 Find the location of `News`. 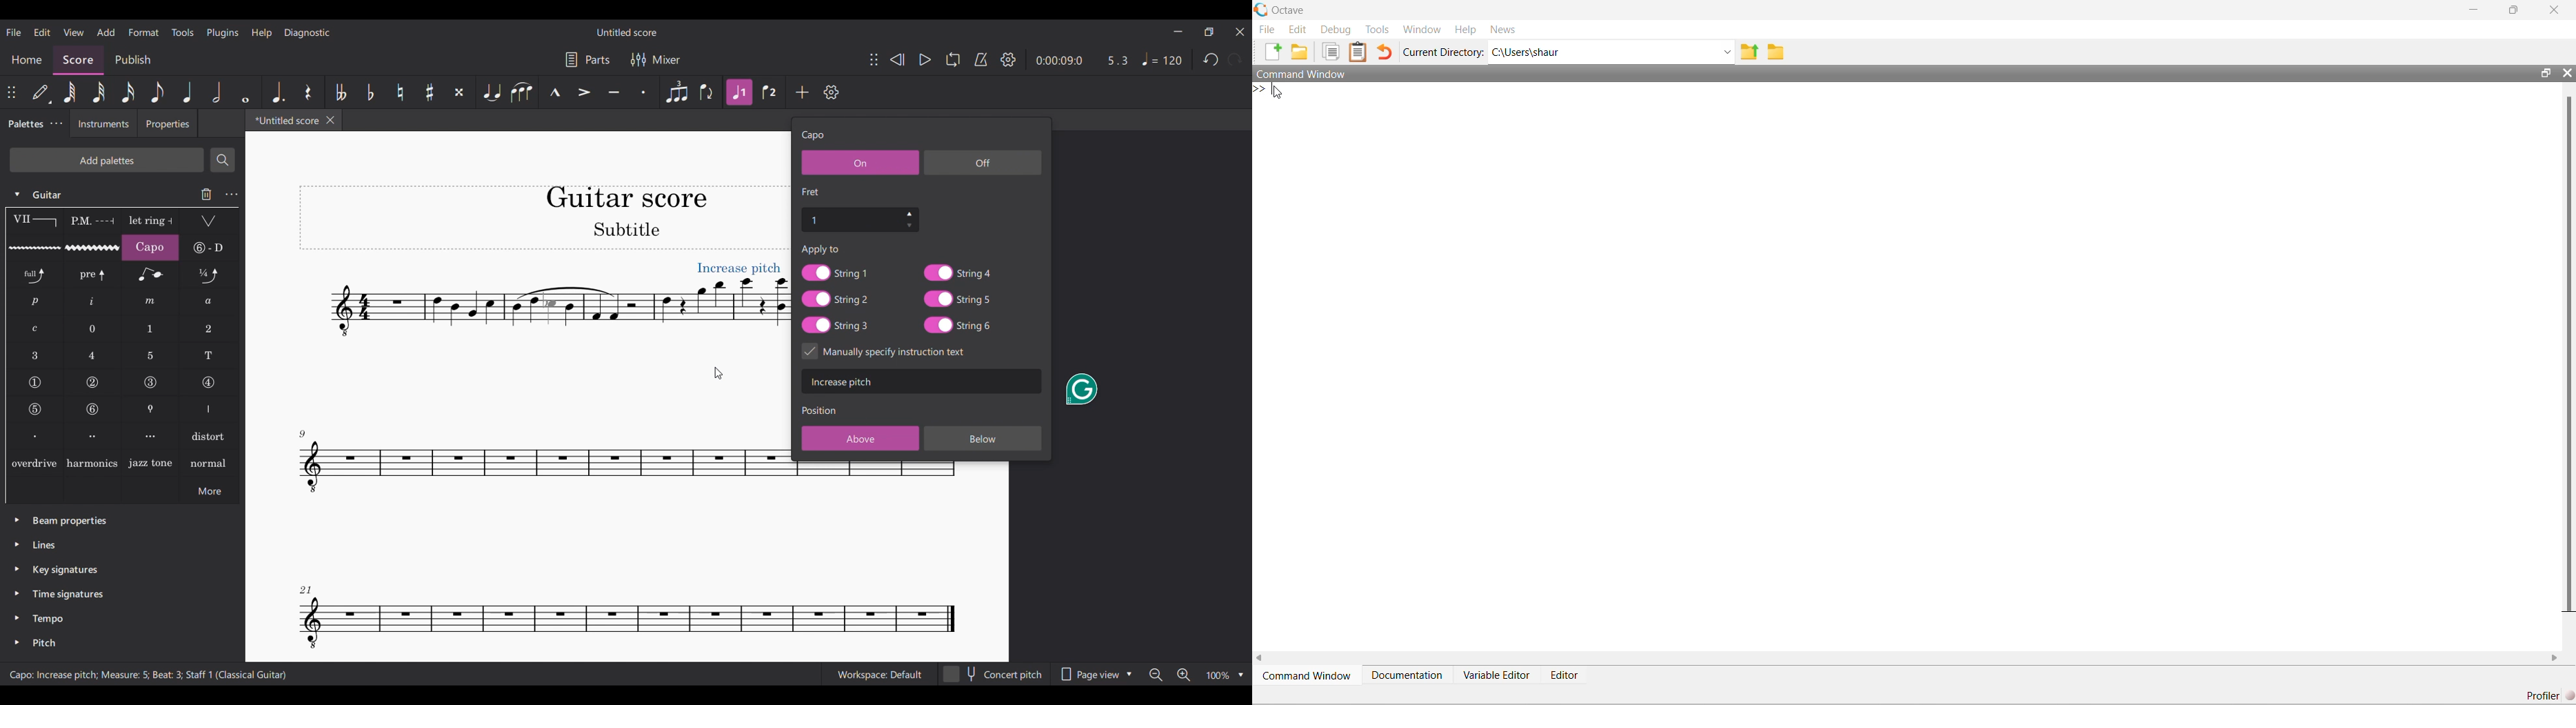

News is located at coordinates (1502, 28).